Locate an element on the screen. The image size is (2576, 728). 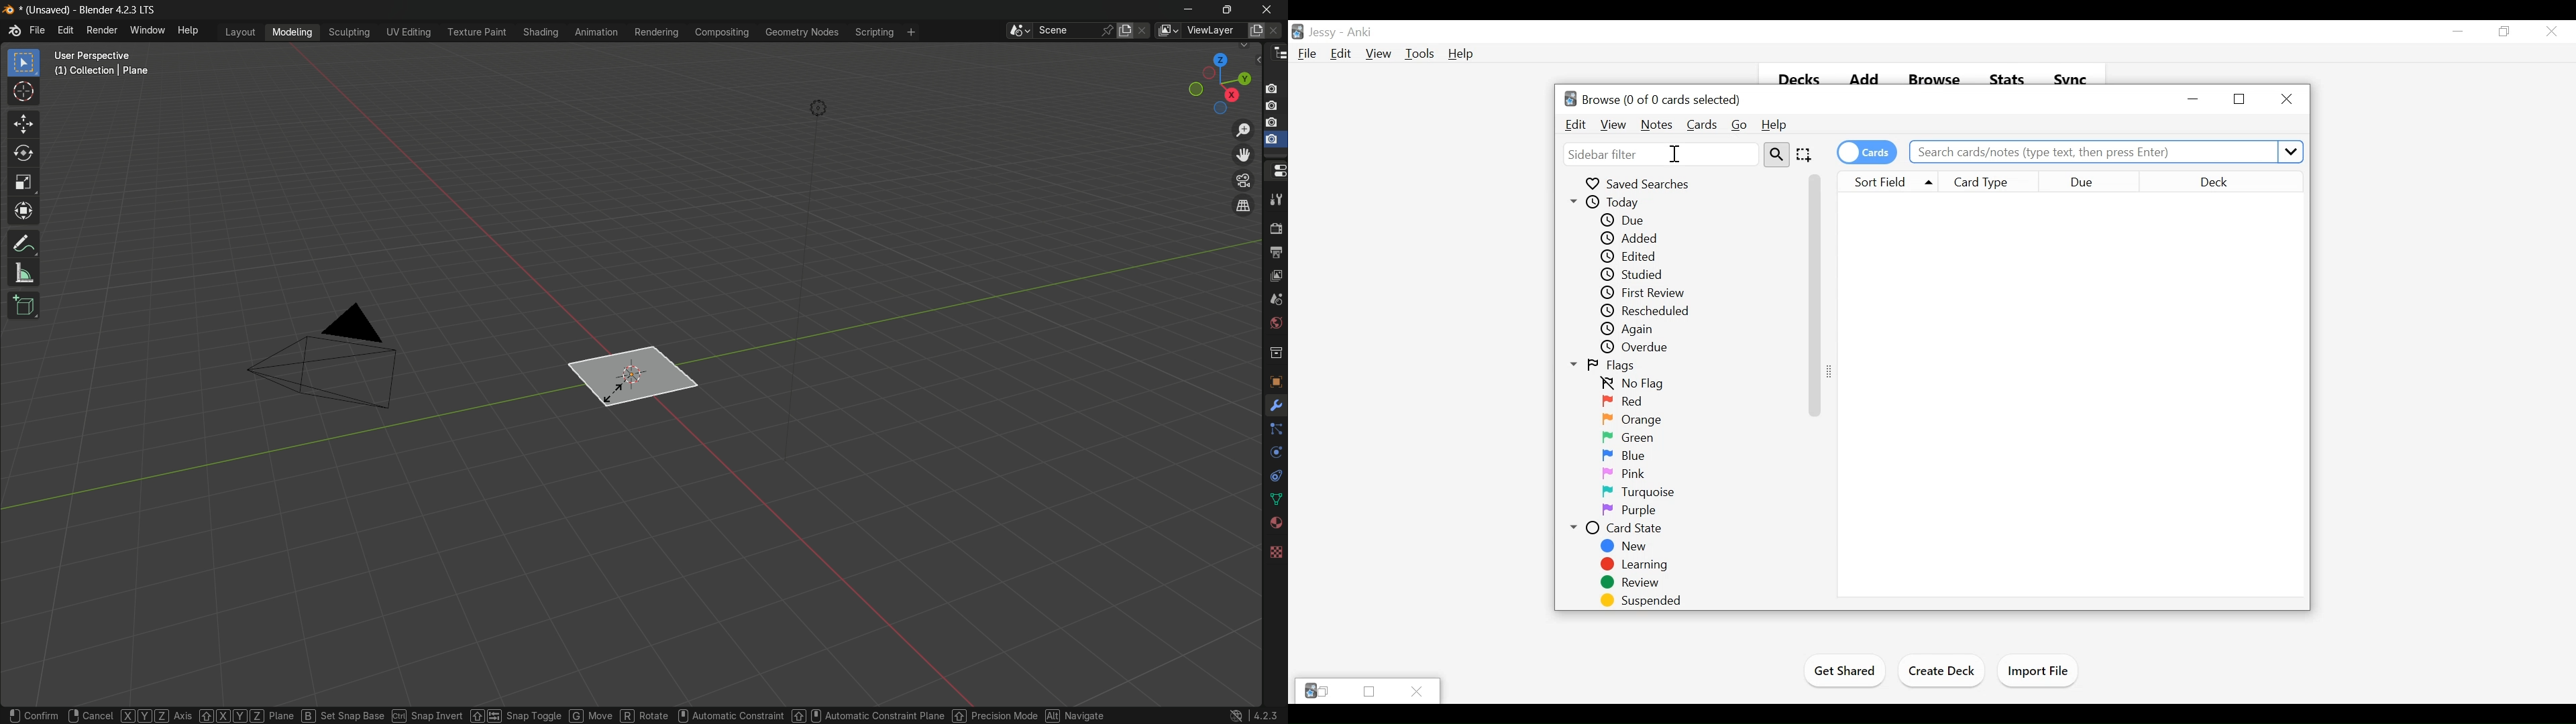
render is located at coordinates (1275, 227).